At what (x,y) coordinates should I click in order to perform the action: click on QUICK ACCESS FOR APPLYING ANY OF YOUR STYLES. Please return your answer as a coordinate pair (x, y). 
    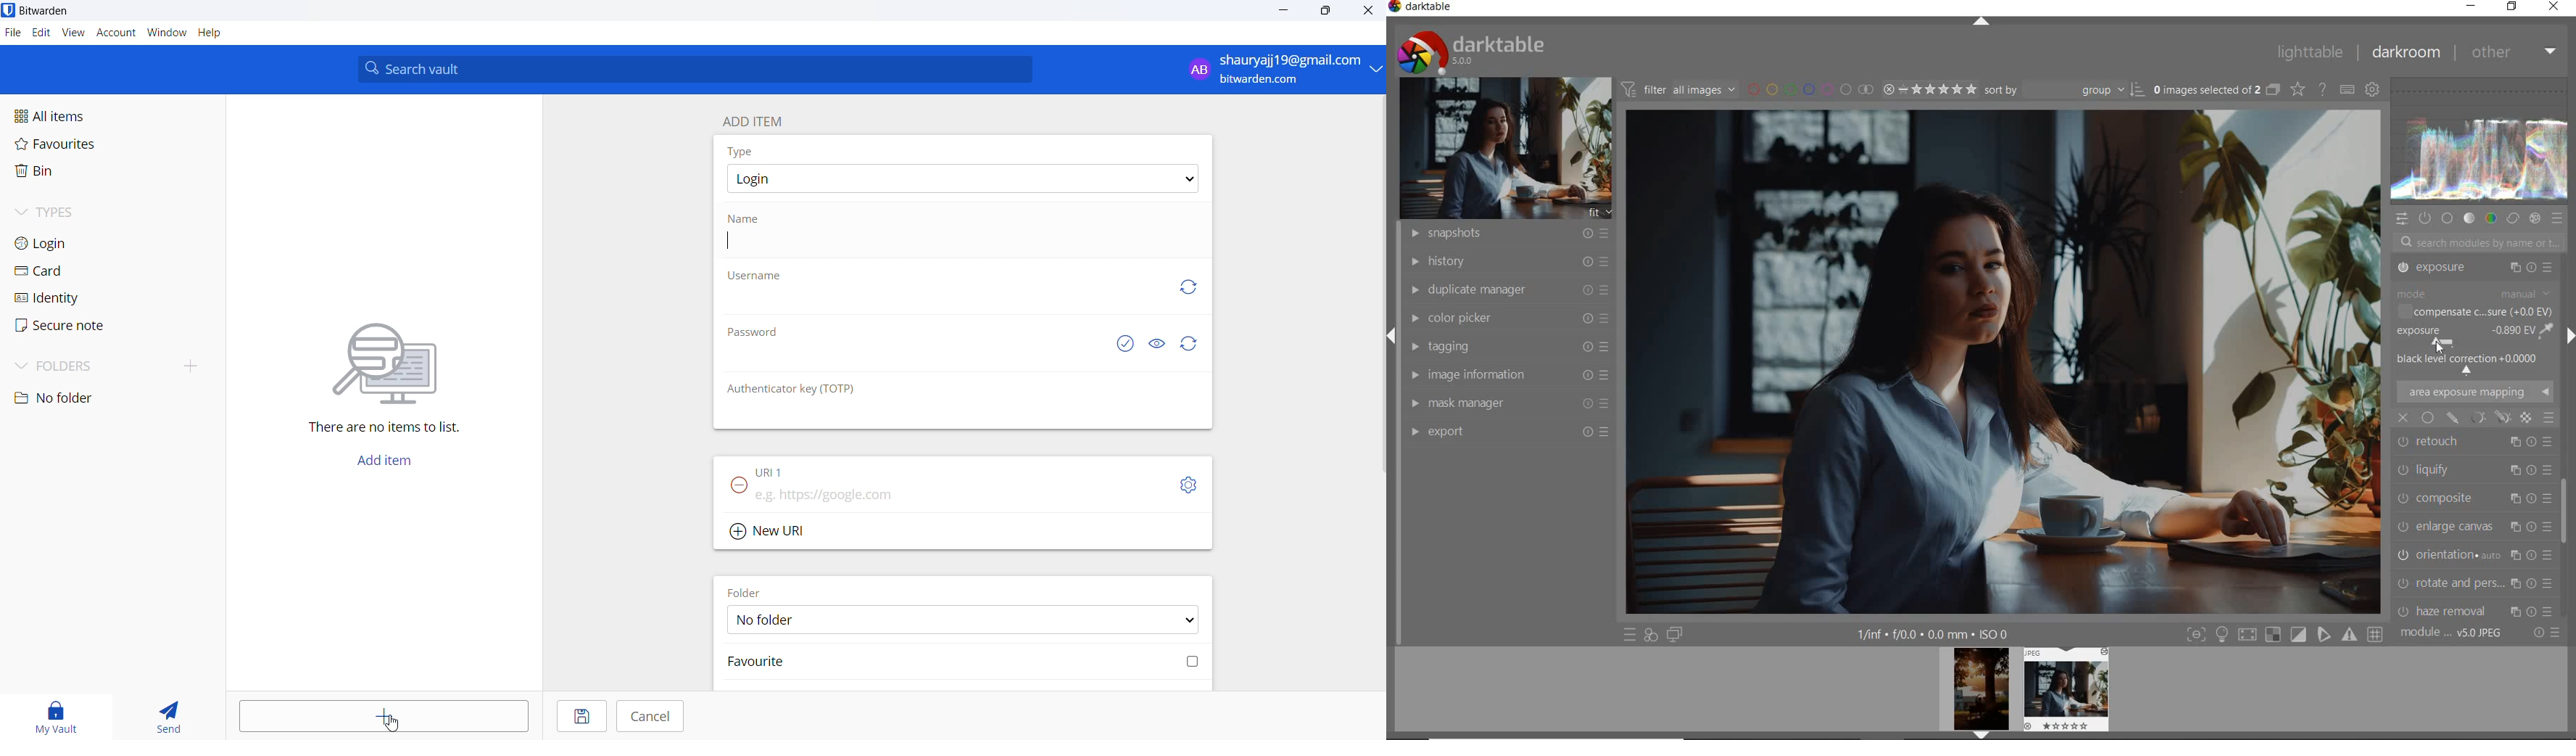
    Looking at the image, I should click on (1651, 635).